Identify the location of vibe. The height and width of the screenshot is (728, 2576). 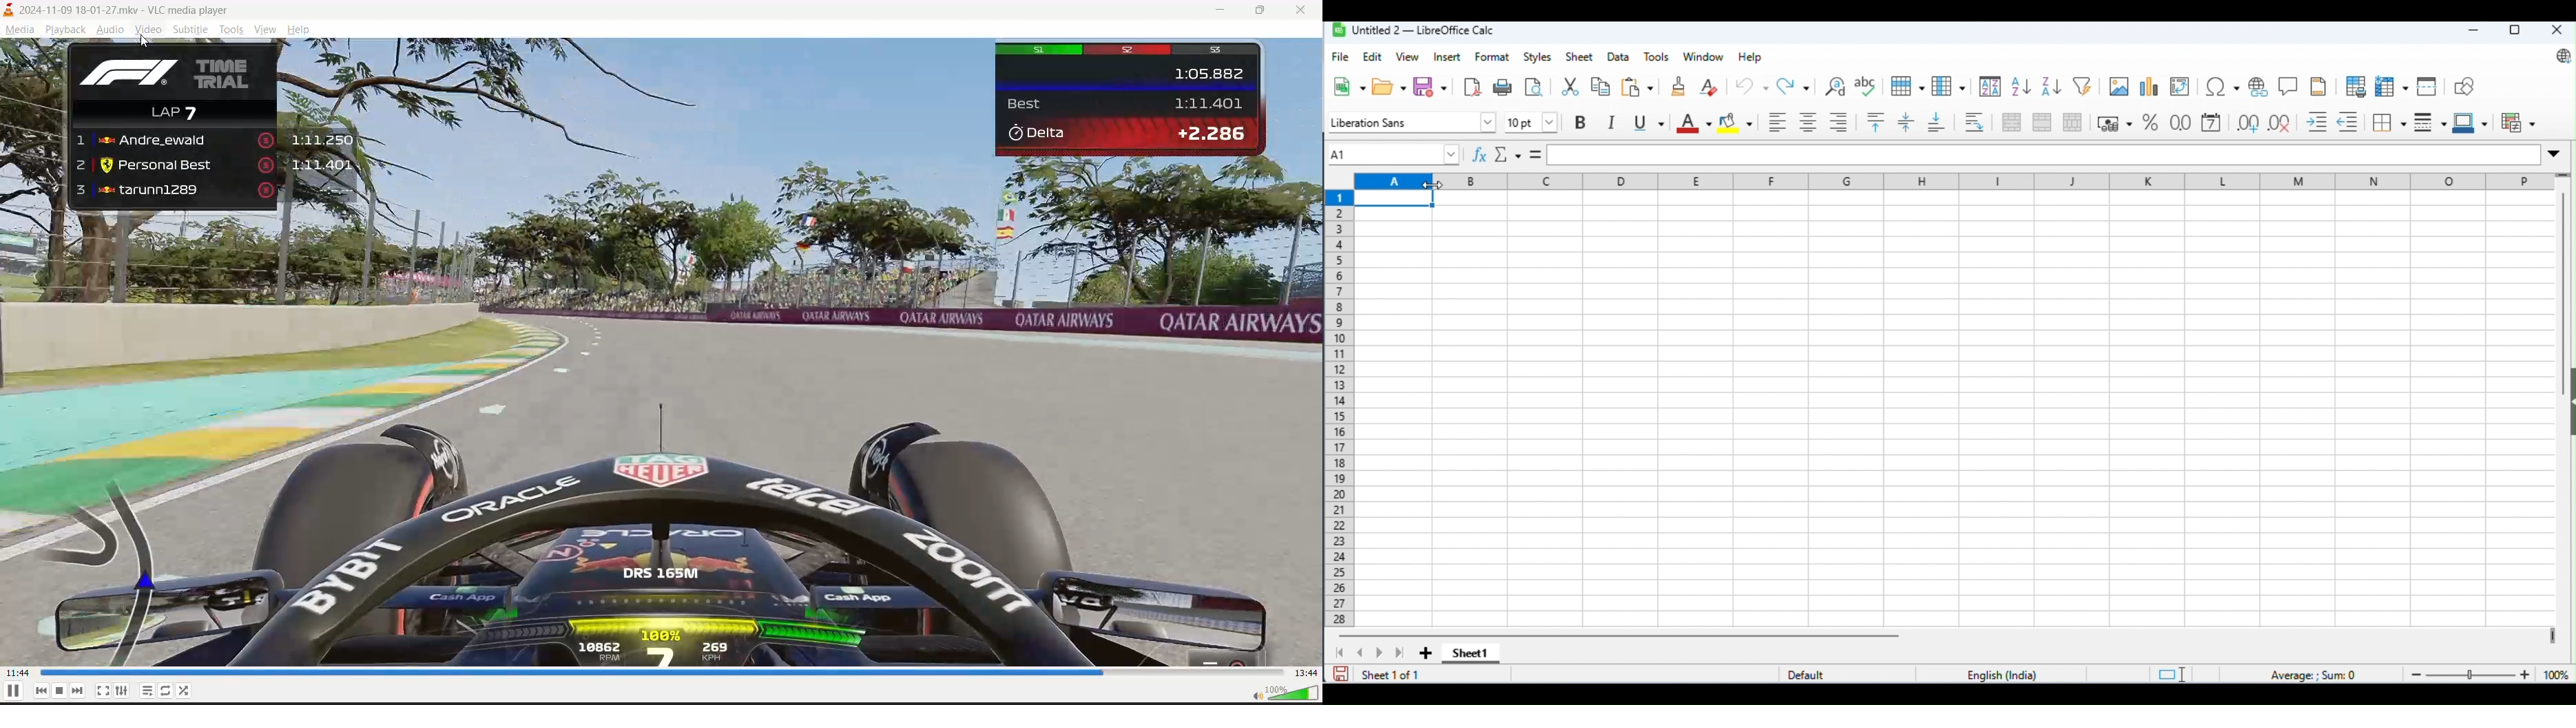
(264, 29).